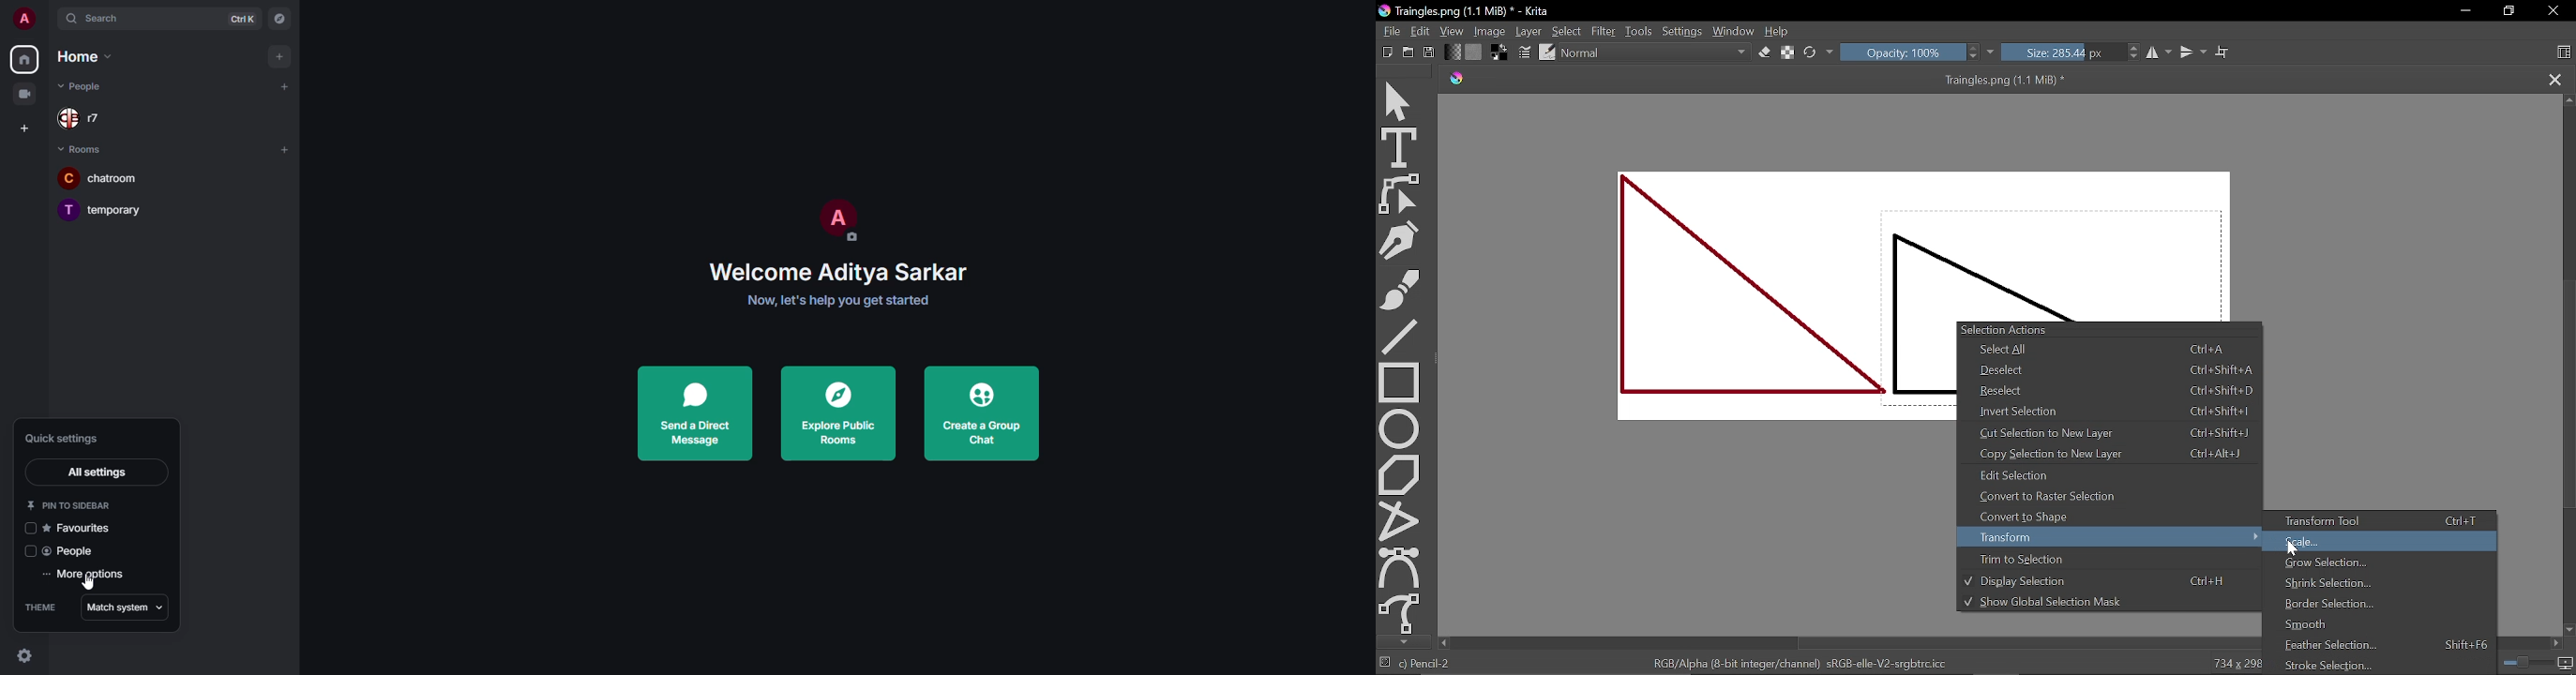  I want to click on Choose brush settings, so click(1527, 53).